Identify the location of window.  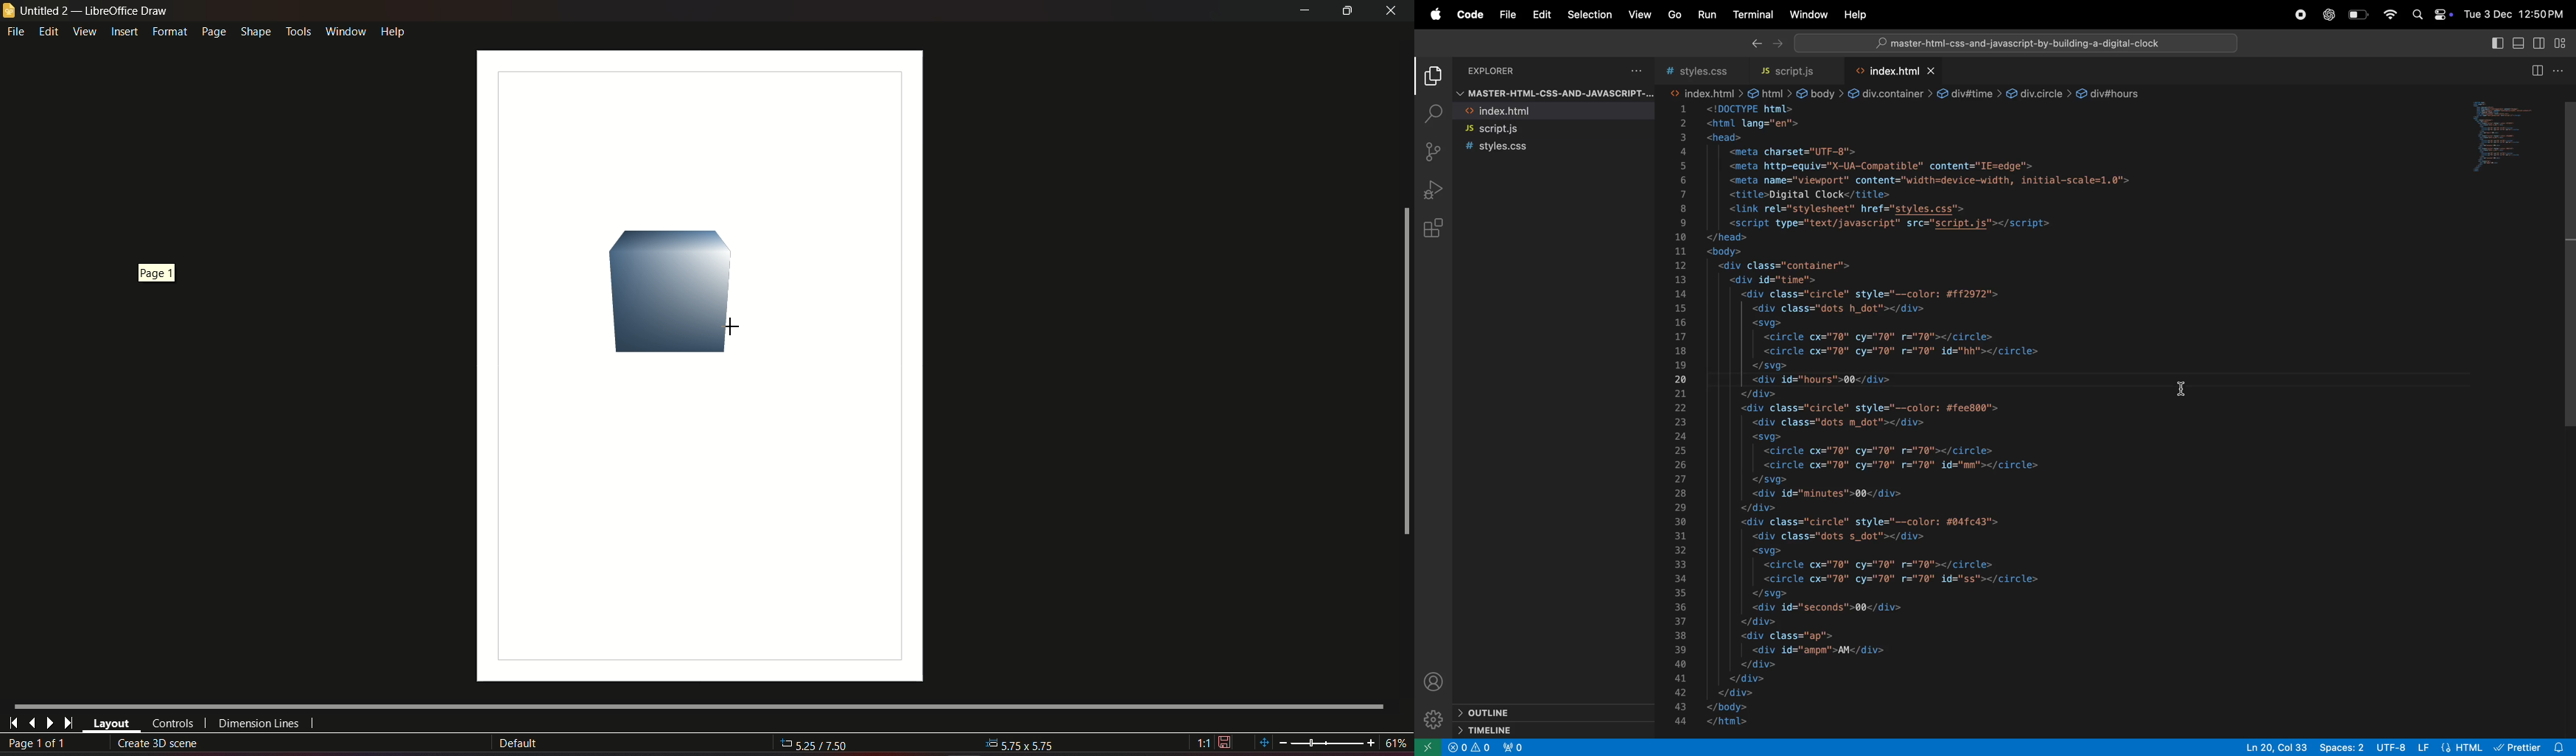
(344, 29).